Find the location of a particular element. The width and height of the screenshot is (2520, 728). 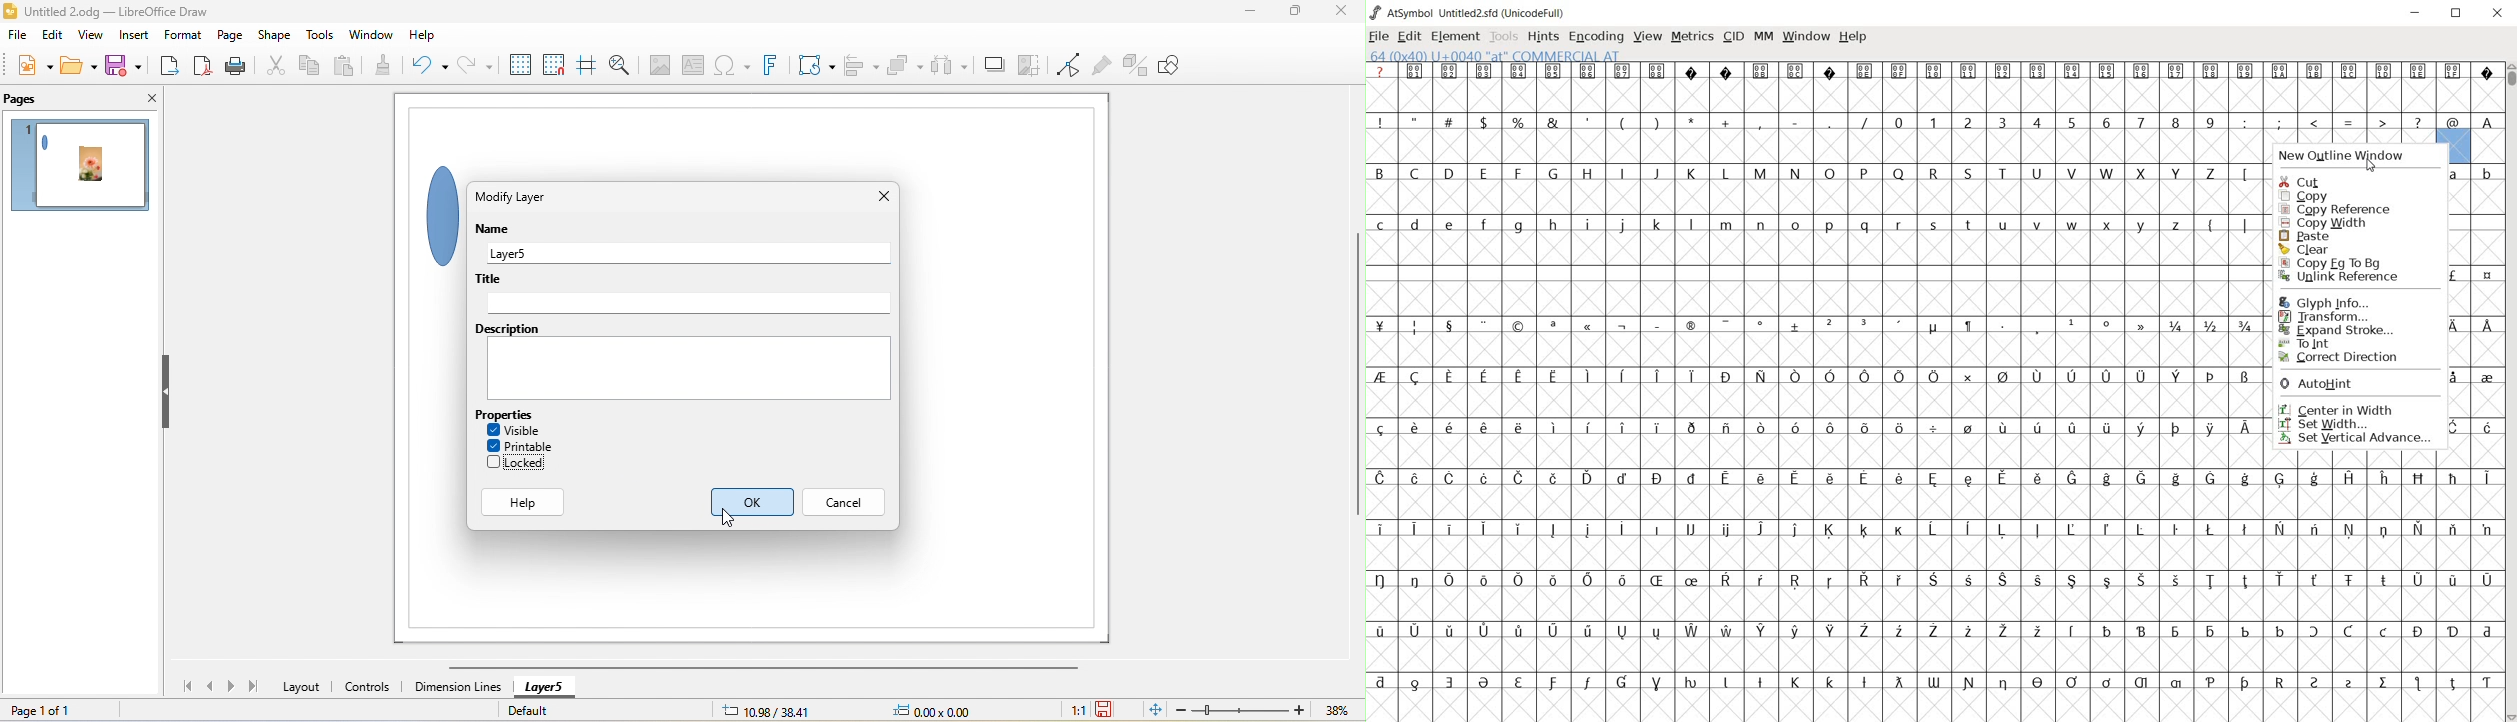

close is located at coordinates (1339, 14).